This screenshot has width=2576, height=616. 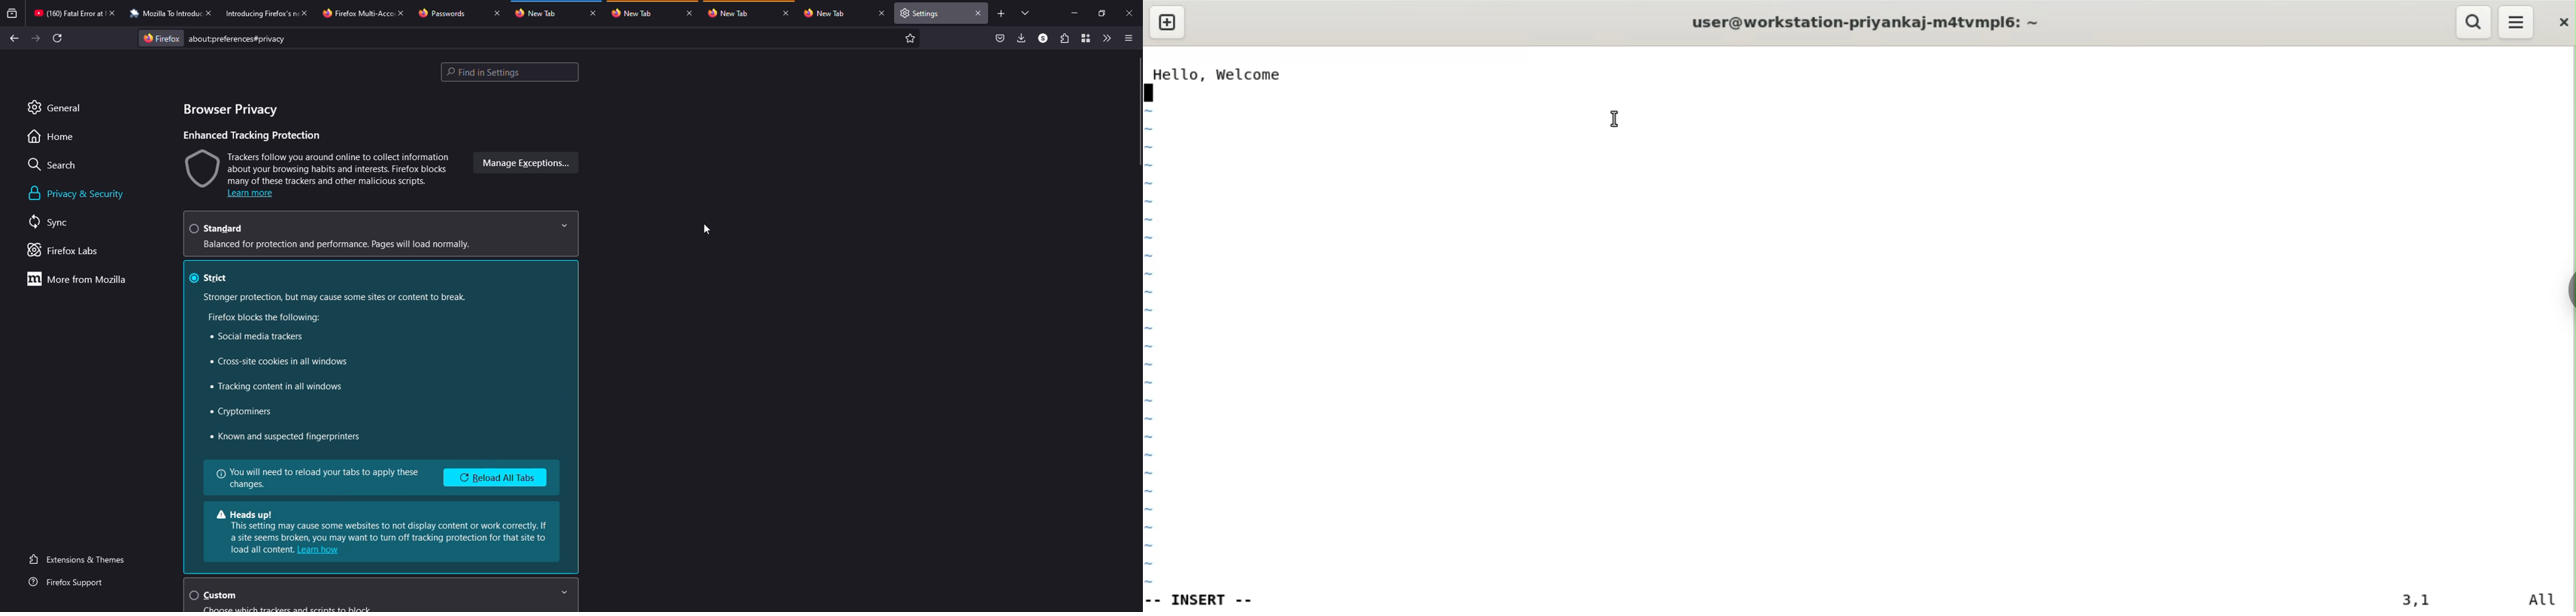 What do you see at coordinates (323, 550) in the screenshot?
I see `learn how` at bounding box center [323, 550].